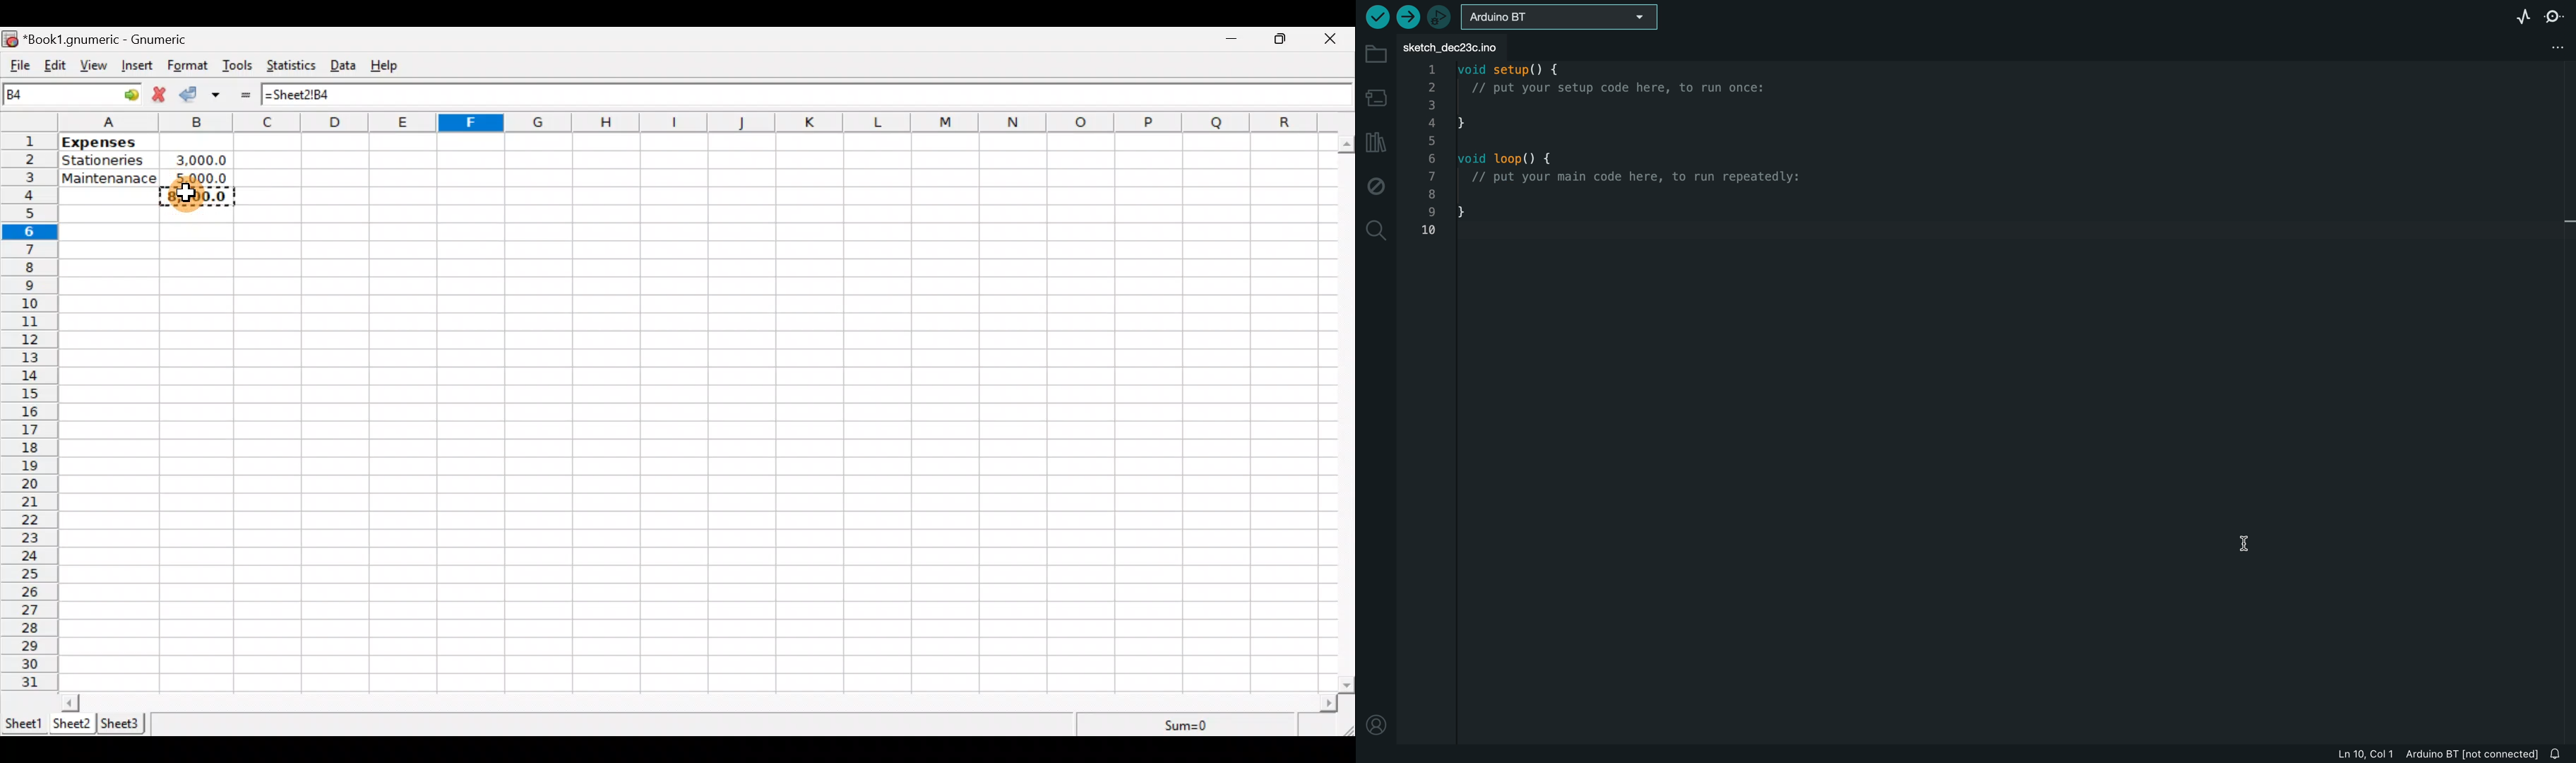  I want to click on Sheet 2, so click(71, 724).